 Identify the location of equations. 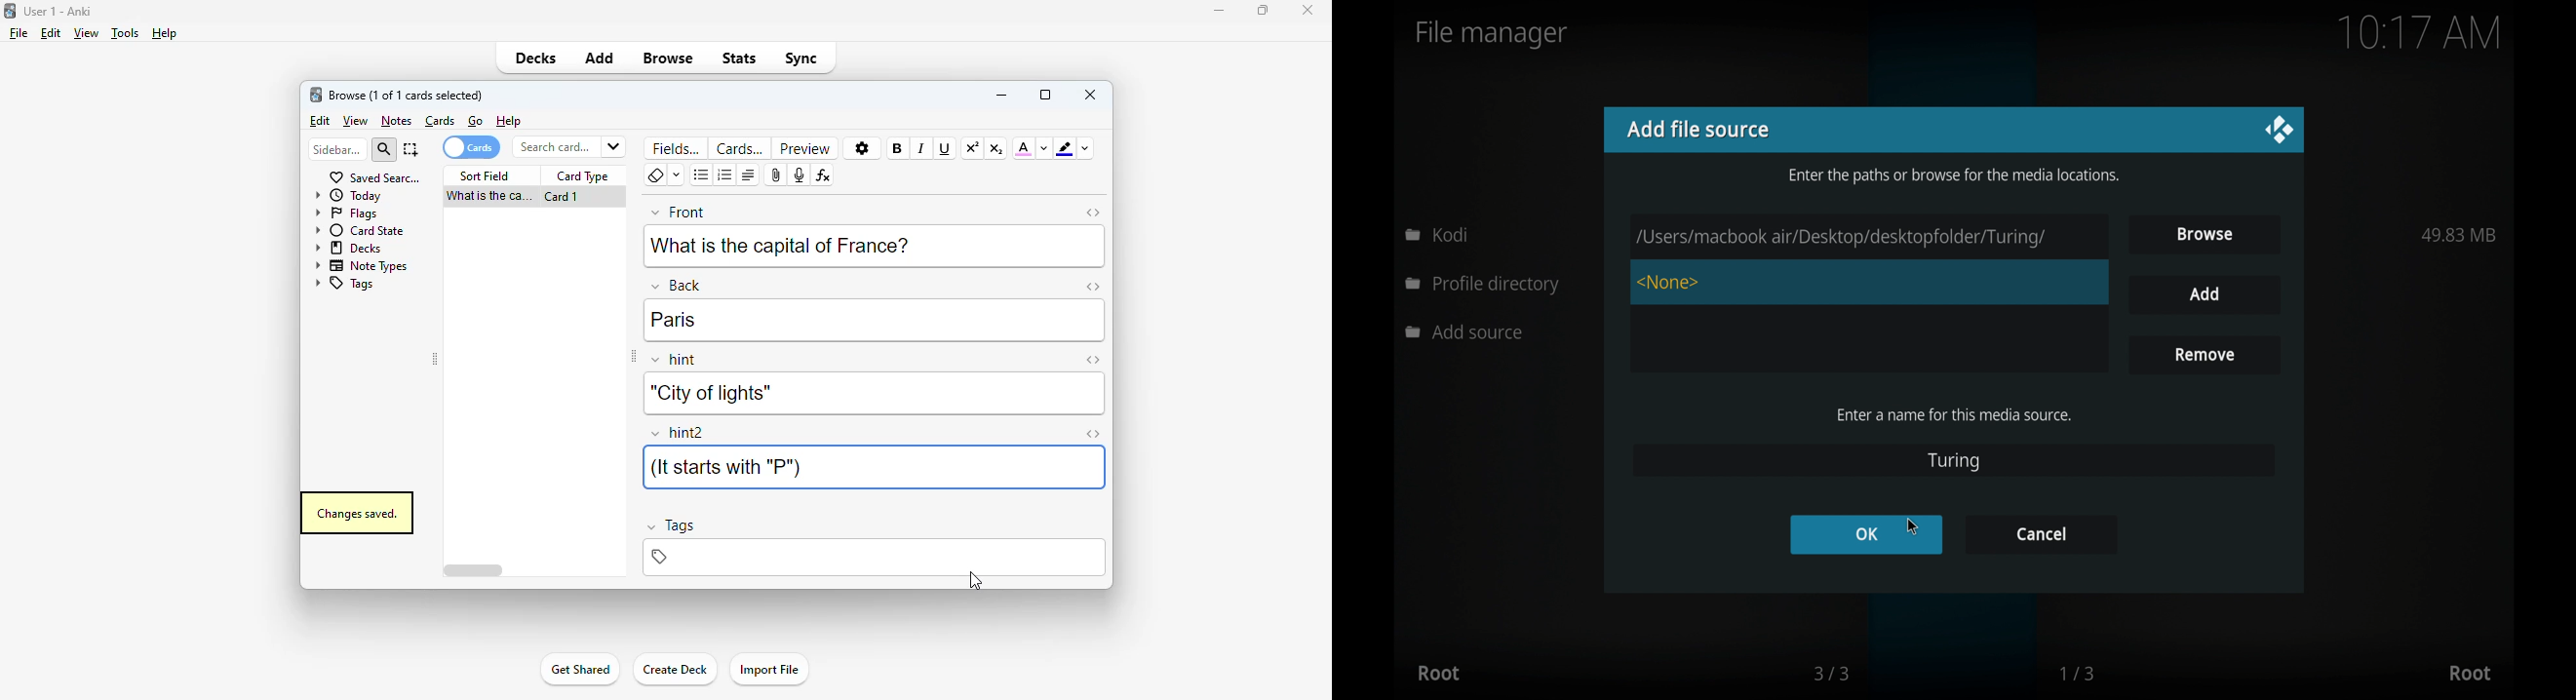
(822, 175).